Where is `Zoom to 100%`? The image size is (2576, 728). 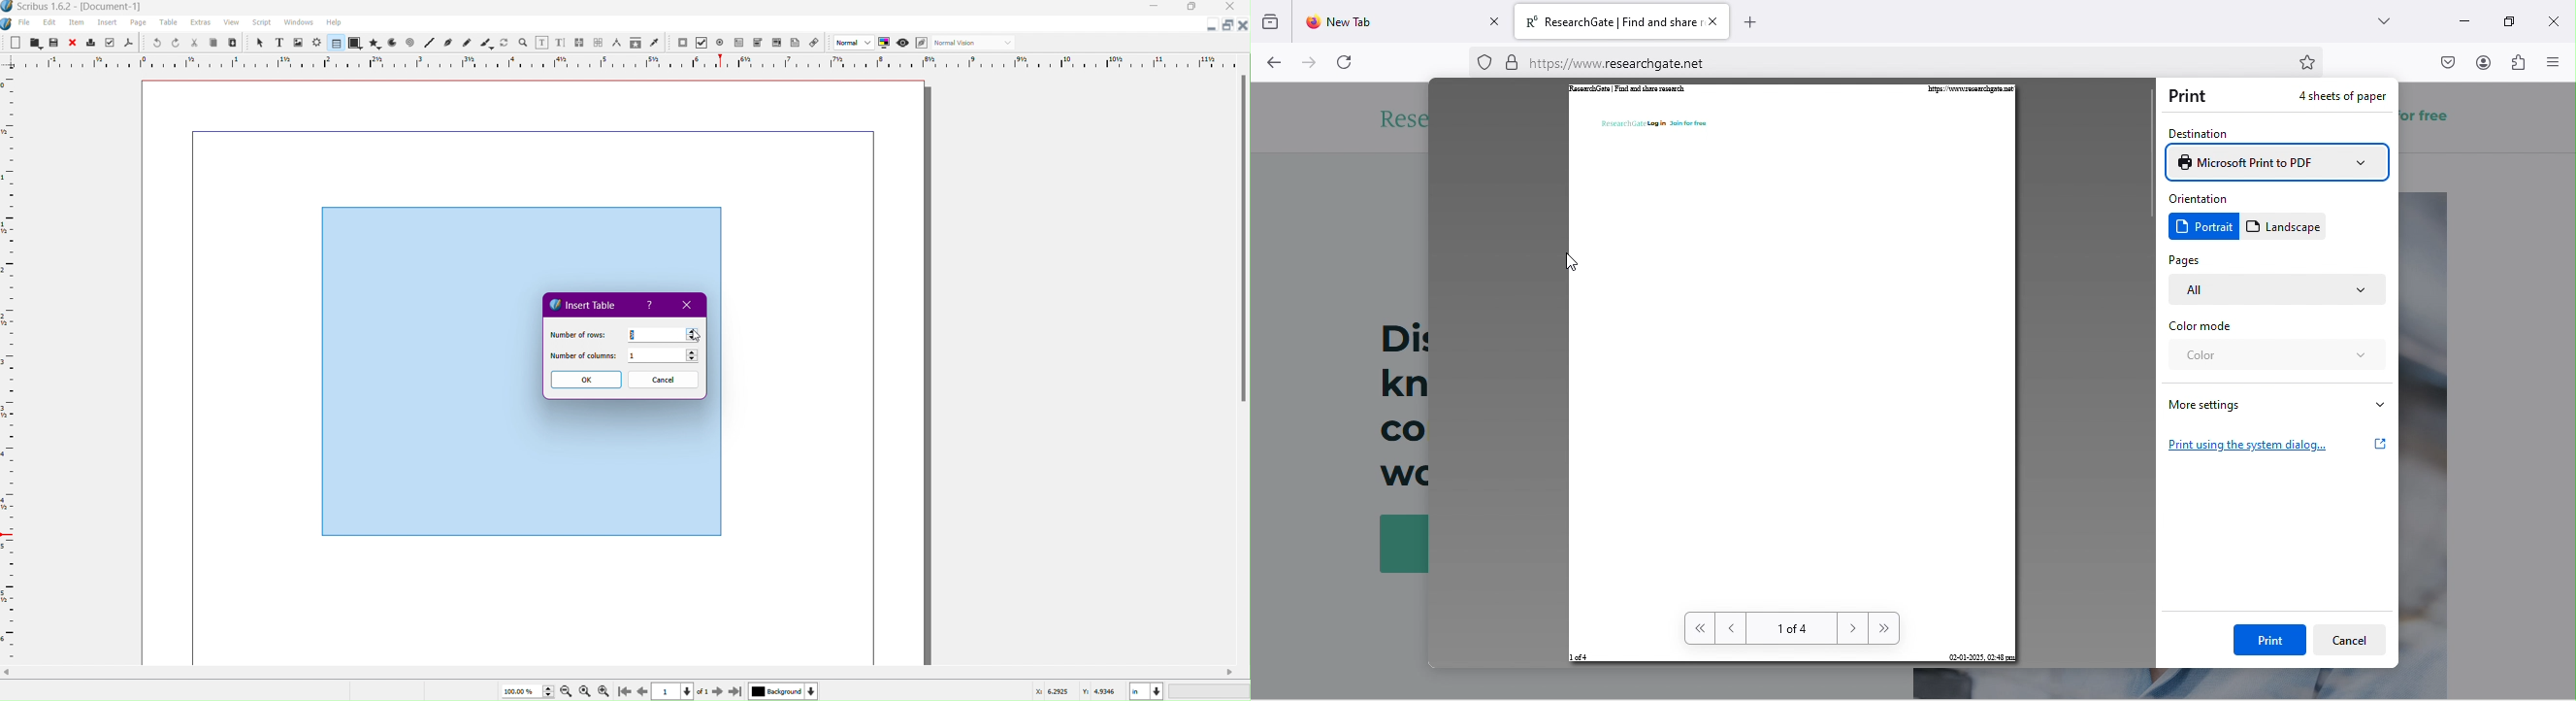 Zoom to 100% is located at coordinates (584, 689).